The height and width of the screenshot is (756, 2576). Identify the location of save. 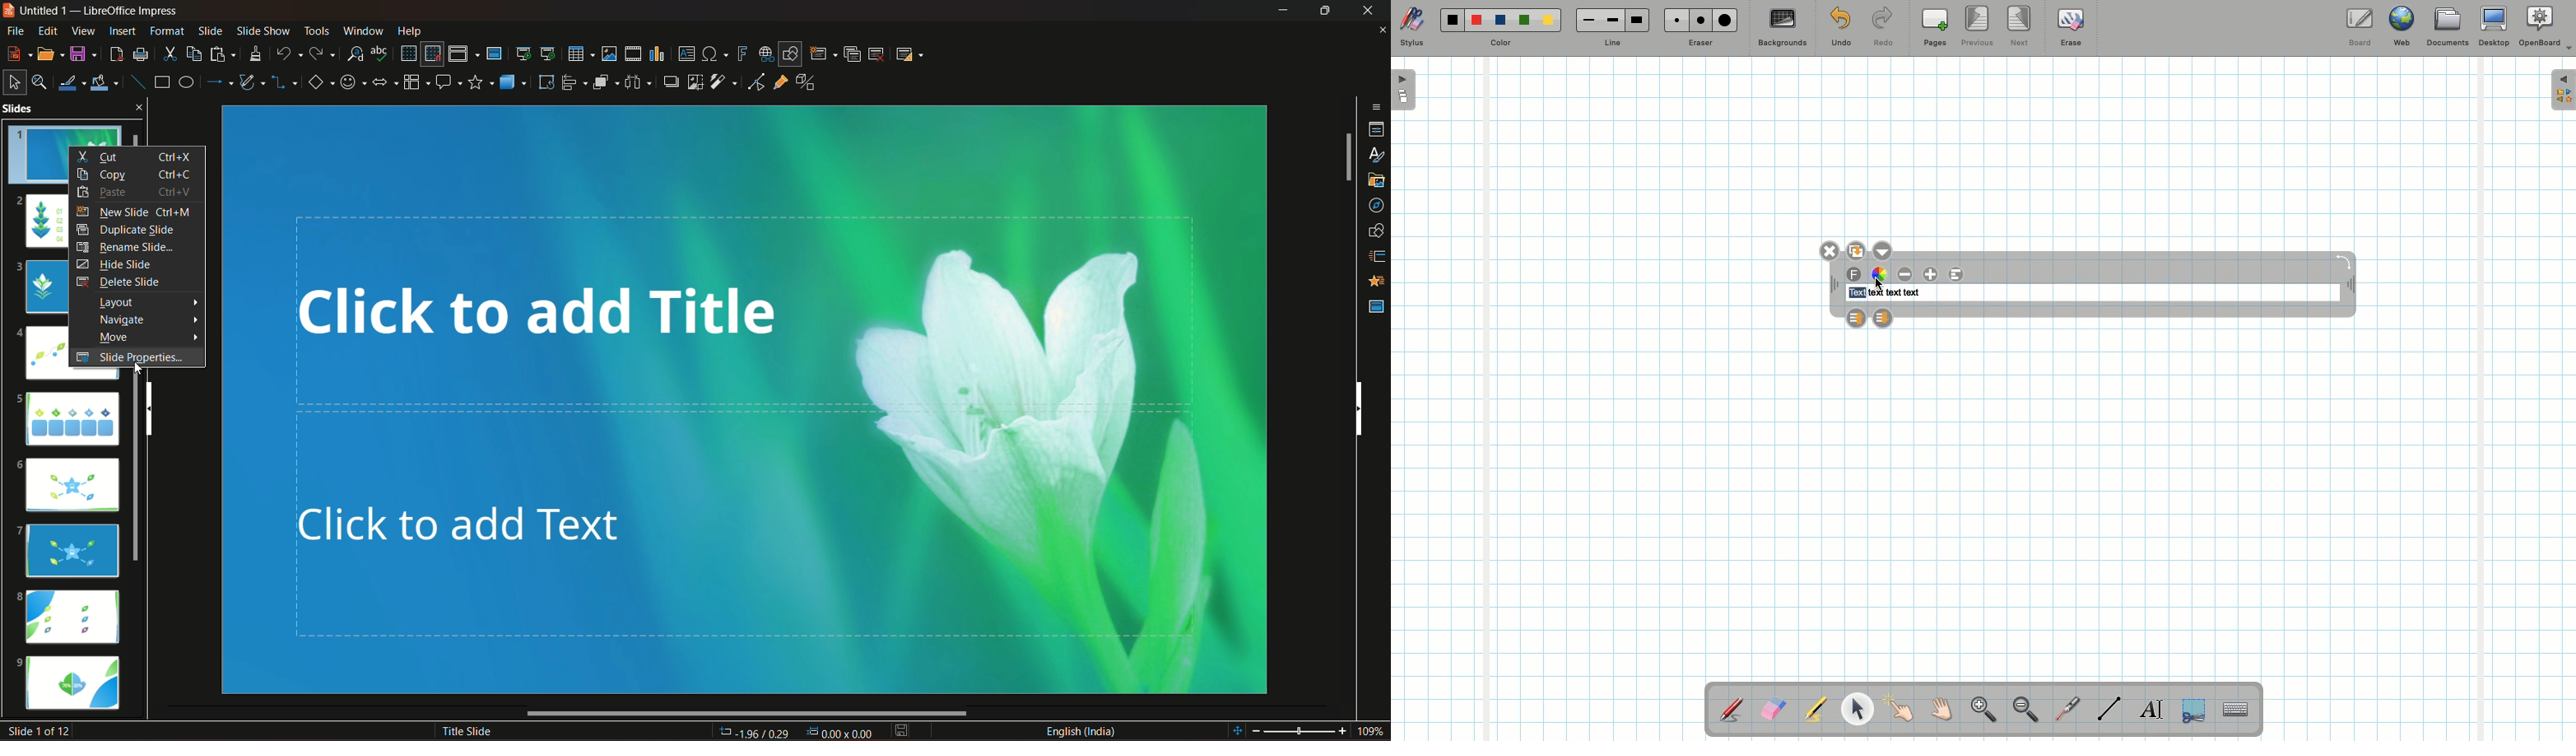
(84, 53).